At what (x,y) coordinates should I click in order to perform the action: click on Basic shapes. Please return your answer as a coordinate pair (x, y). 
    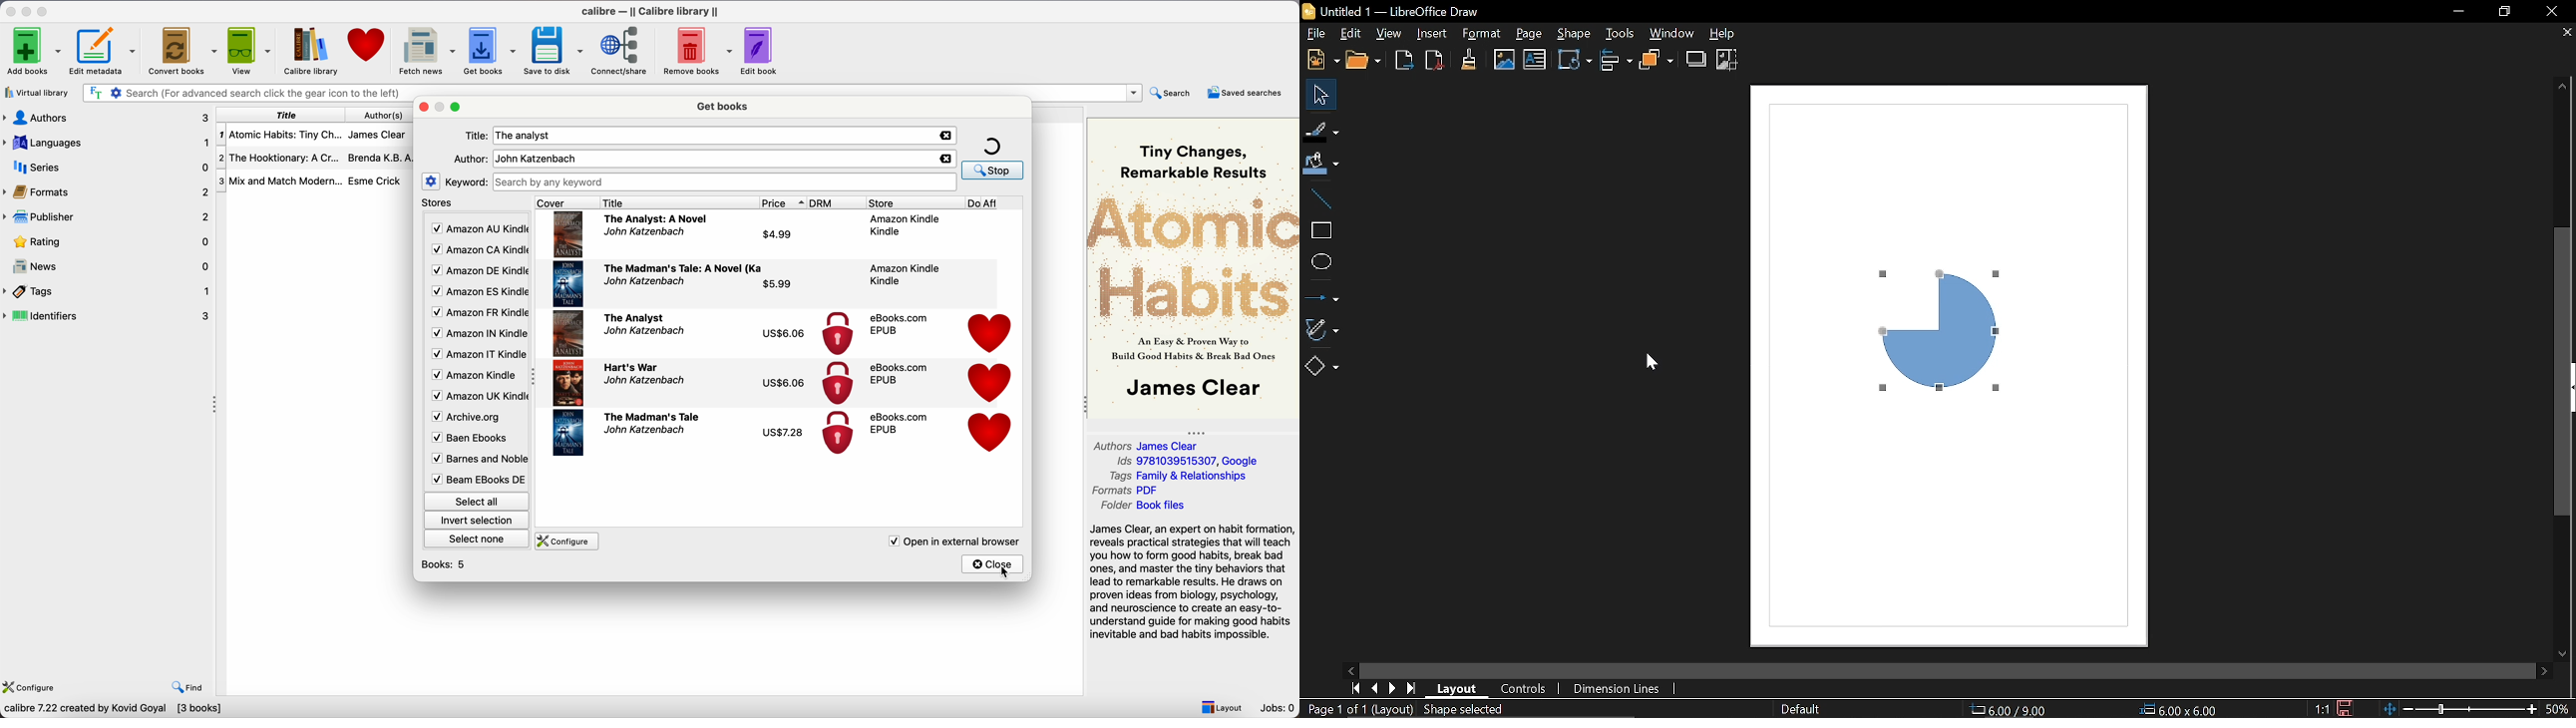
    Looking at the image, I should click on (1320, 365).